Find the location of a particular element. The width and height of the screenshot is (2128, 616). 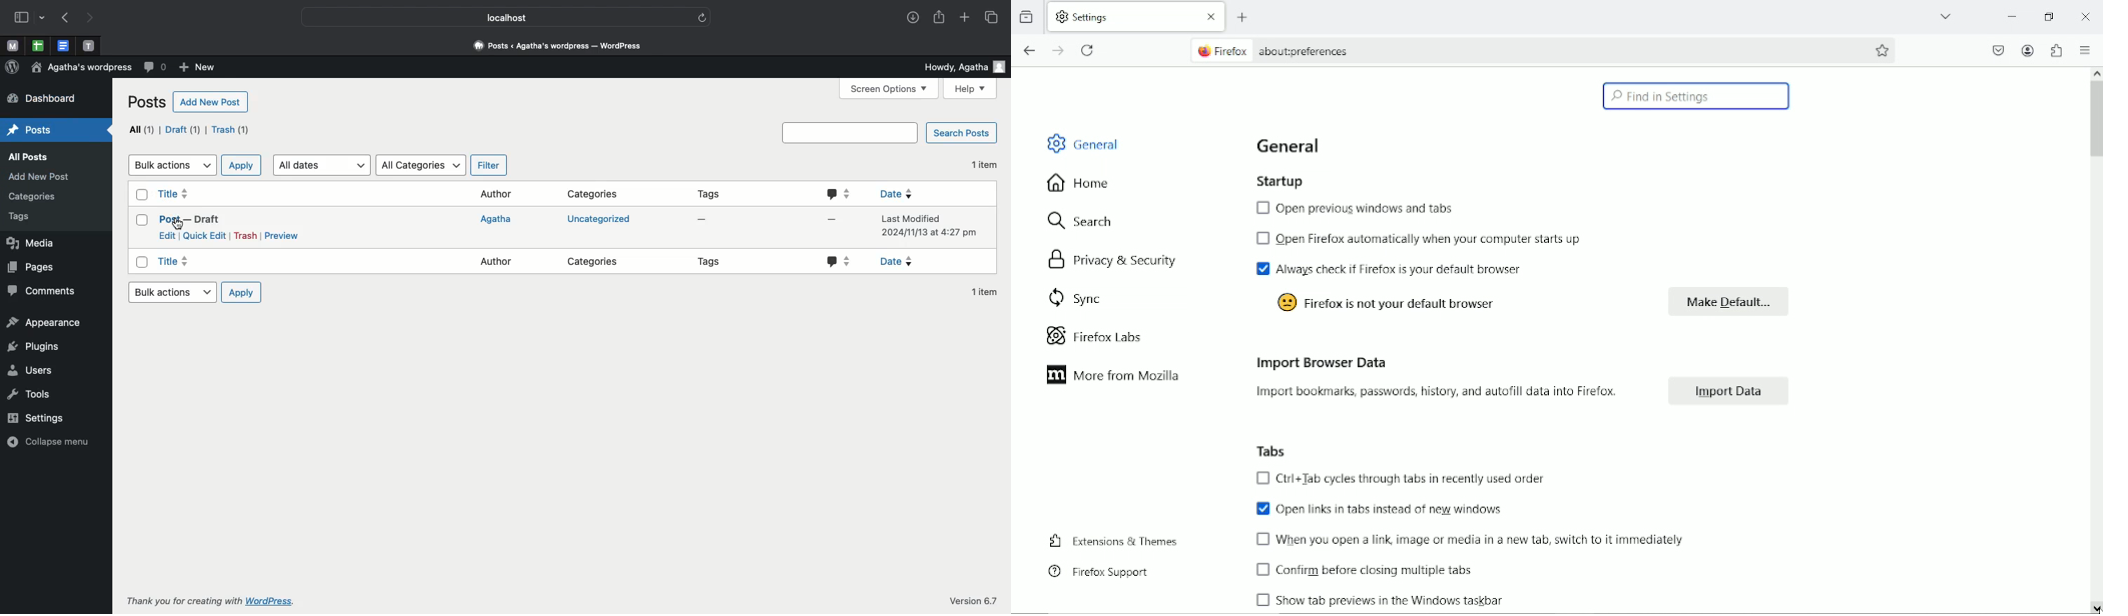

Pinned tab is located at coordinates (89, 45).